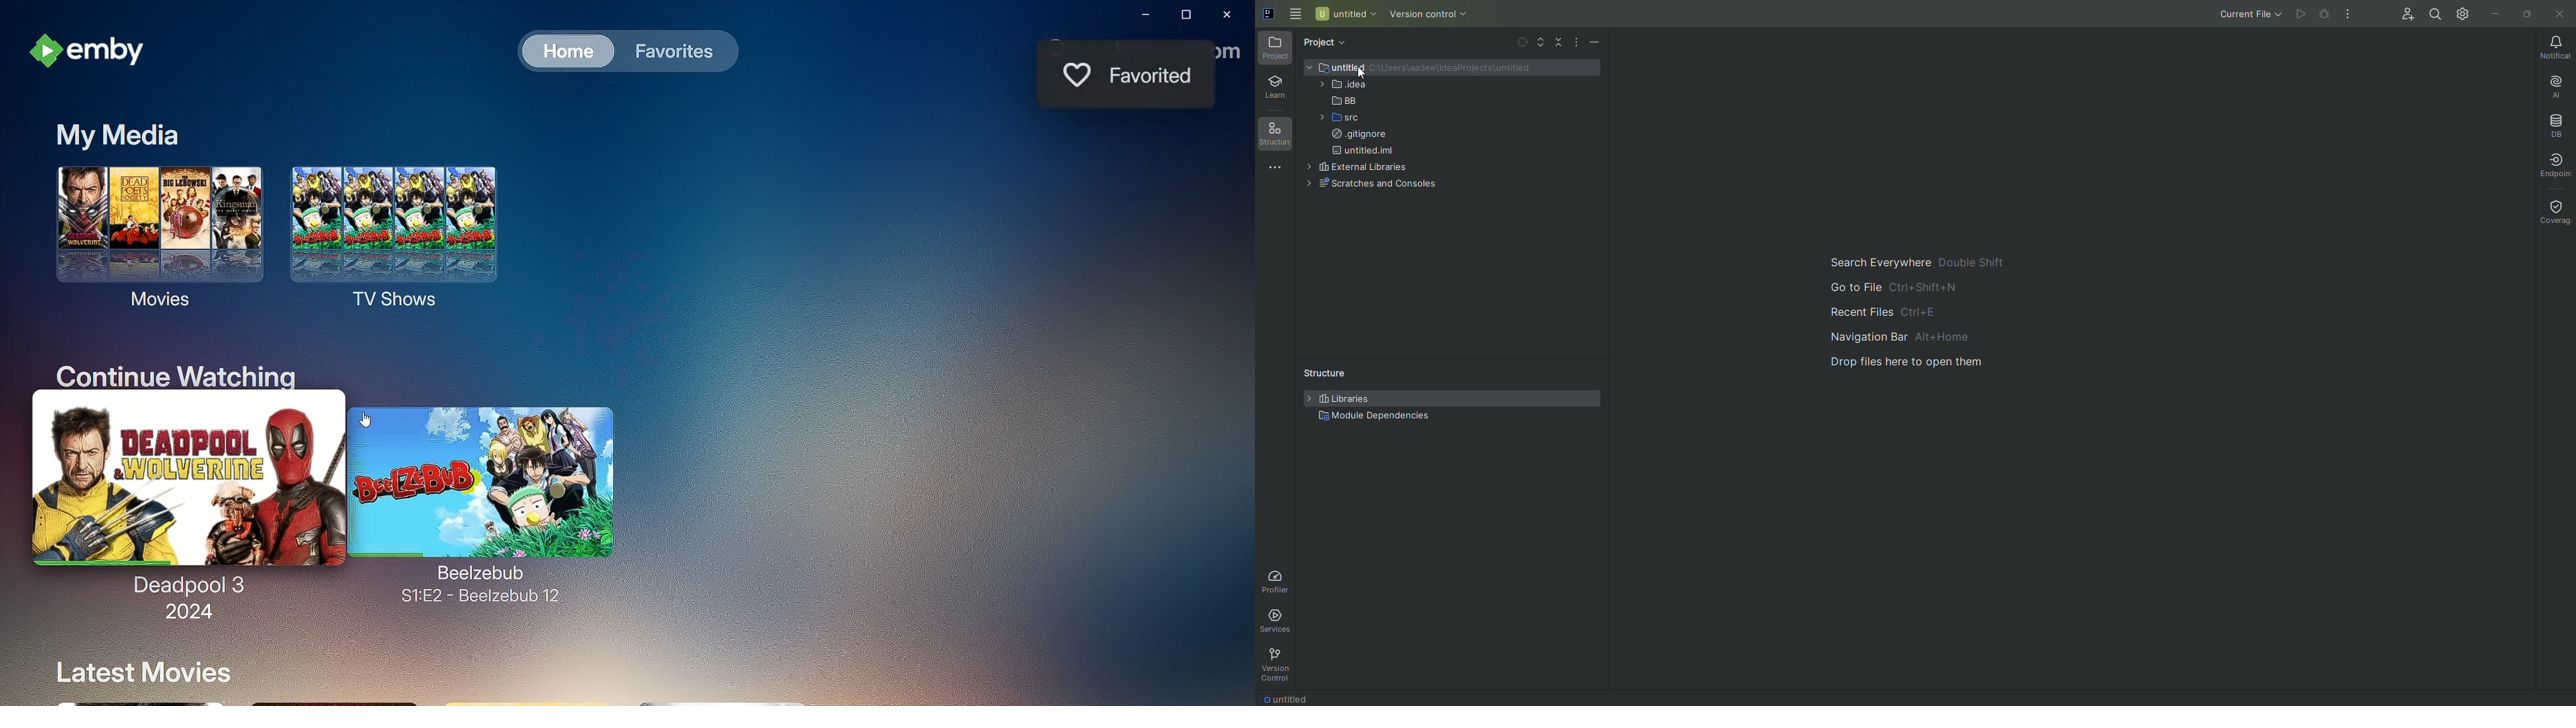 This screenshot has height=728, width=2576. Describe the element at coordinates (142, 671) in the screenshot. I see `Latest Movies` at that location.